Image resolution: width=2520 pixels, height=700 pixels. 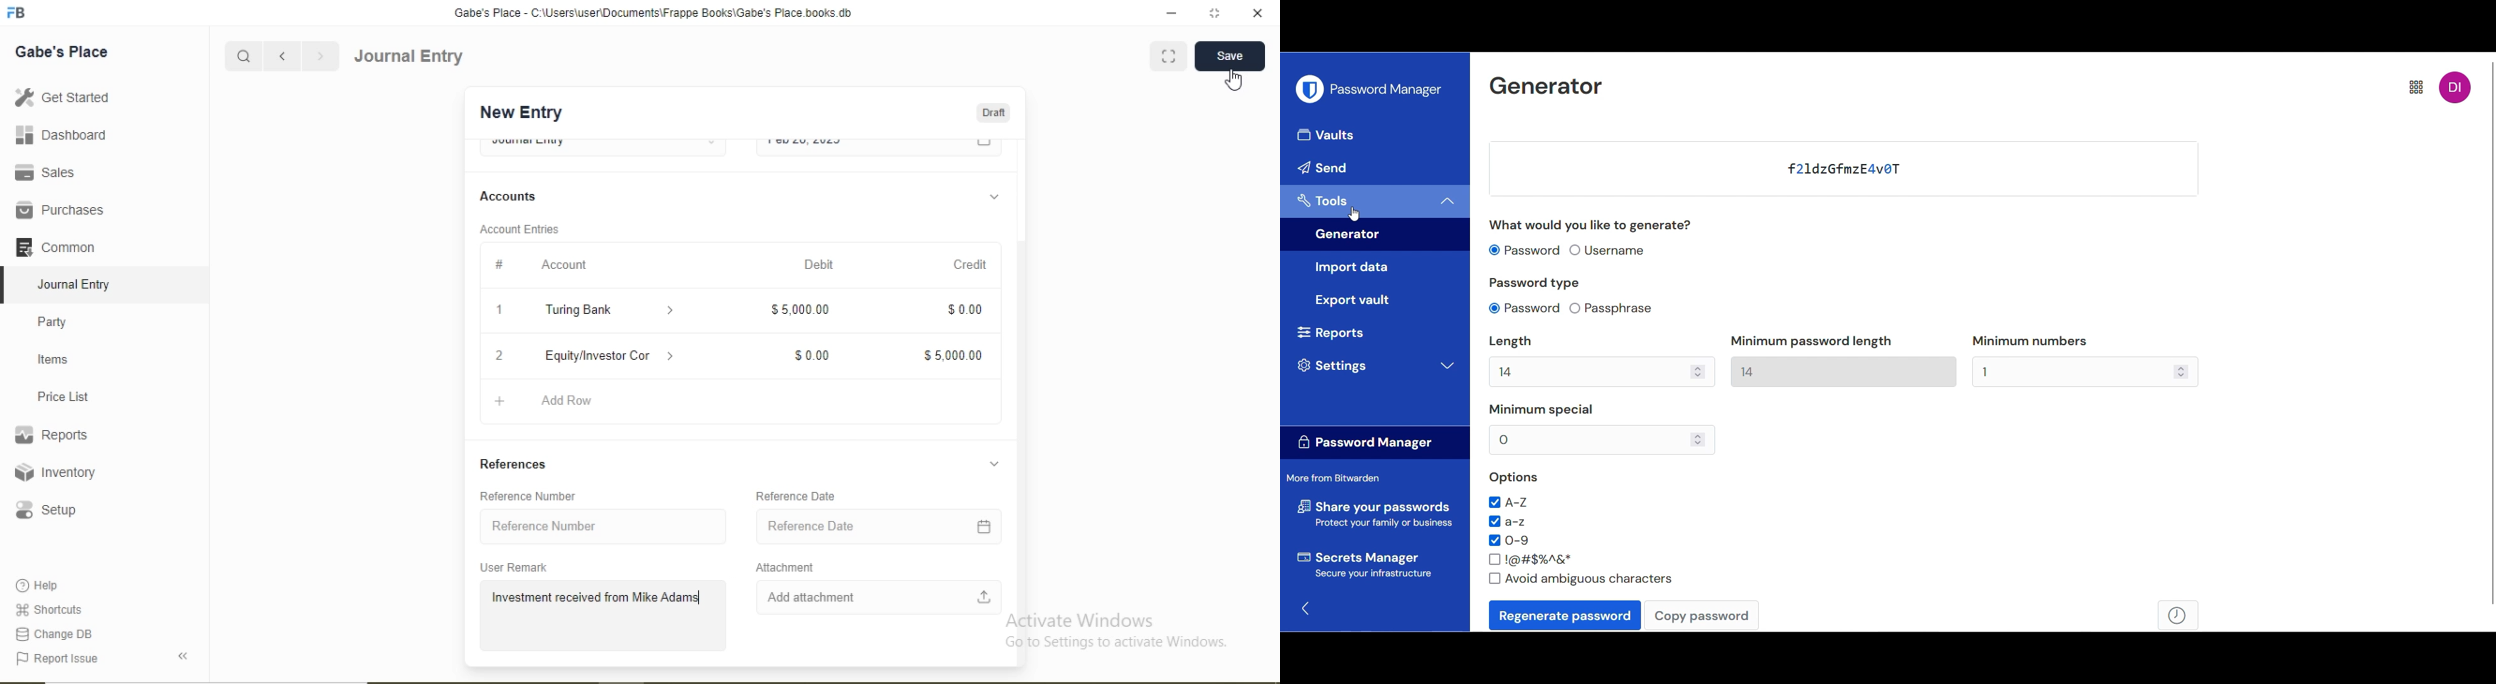 I want to click on Indicates options to customize password, so click(x=1514, y=478).